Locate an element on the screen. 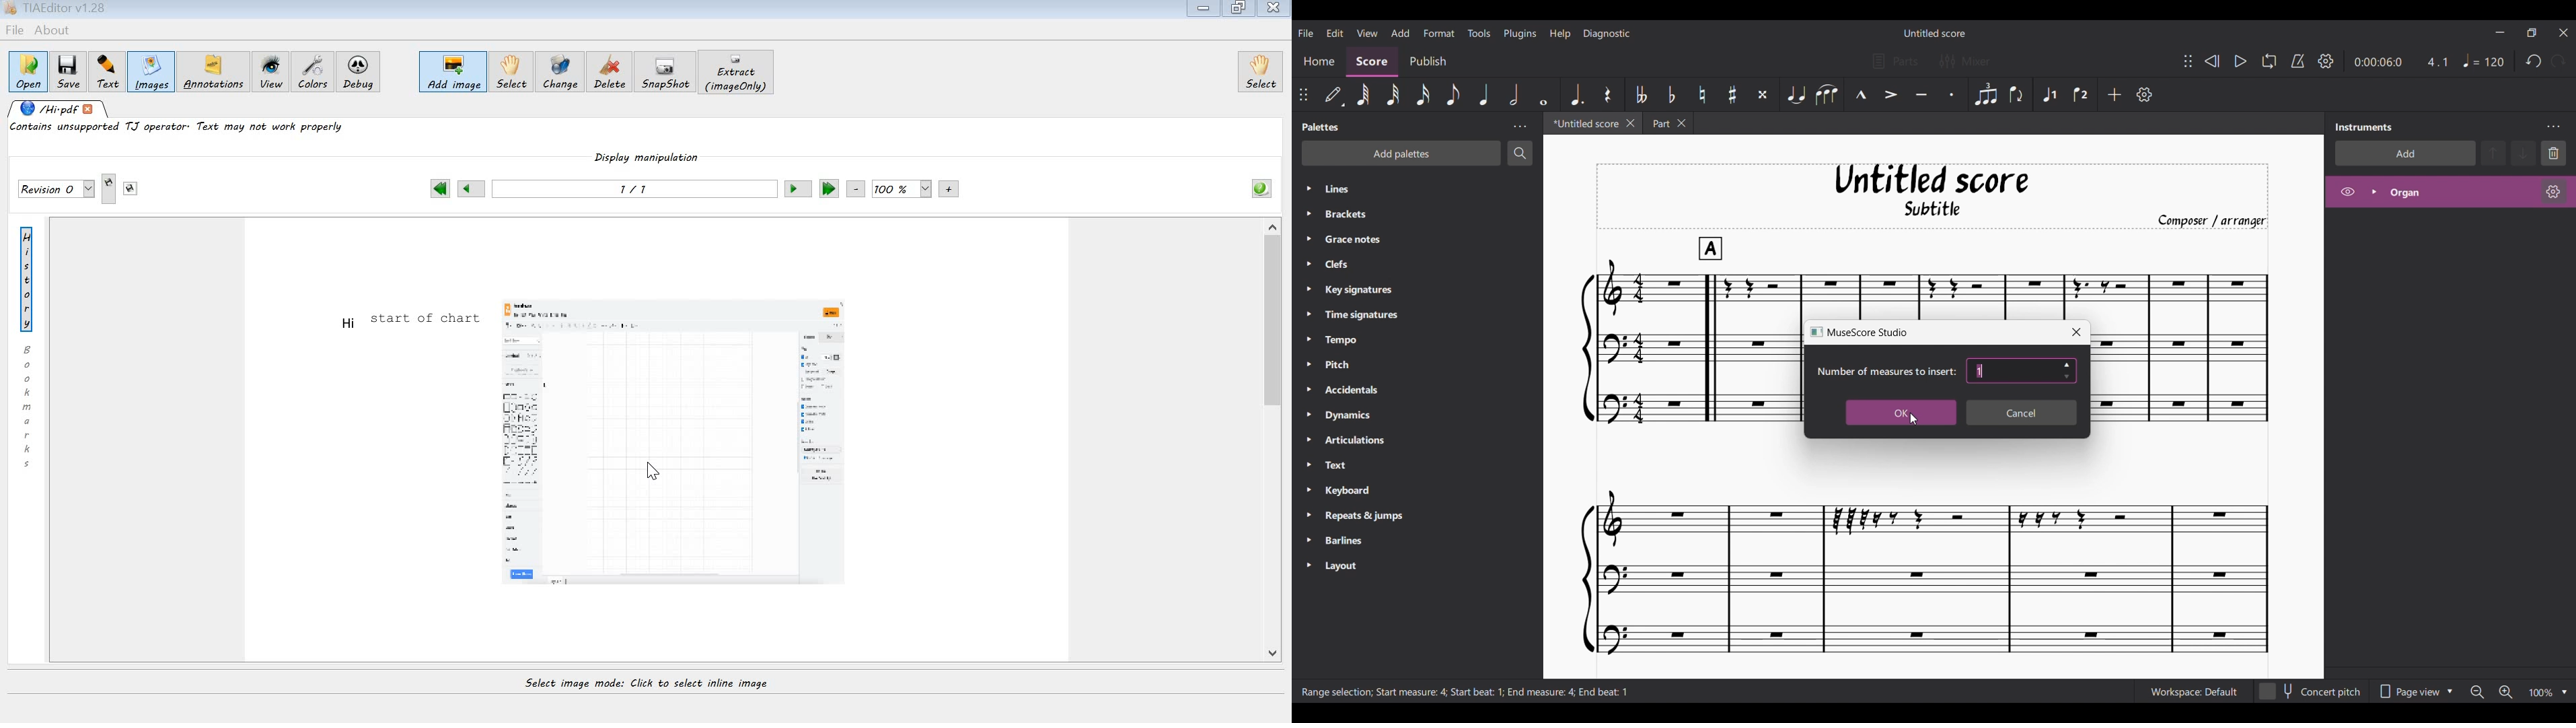 The width and height of the screenshot is (2576, 728). Staccato is located at coordinates (1951, 95).